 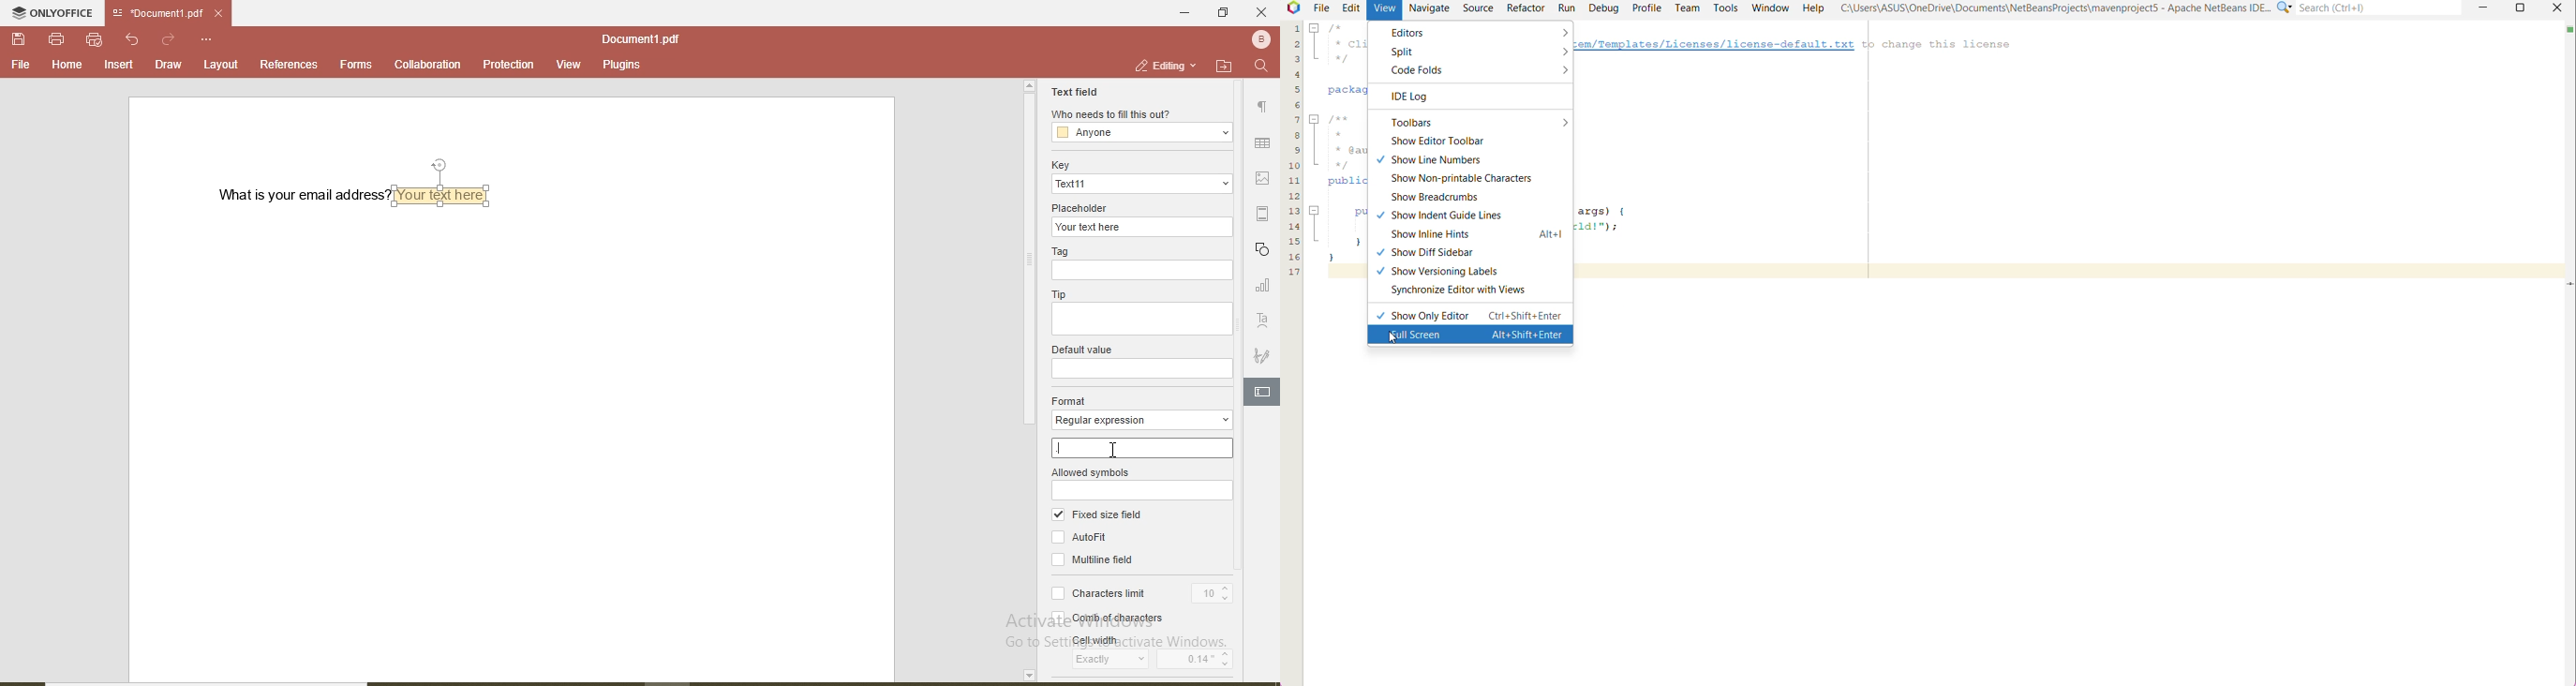 I want to click on view, so click(x=568, y=63).